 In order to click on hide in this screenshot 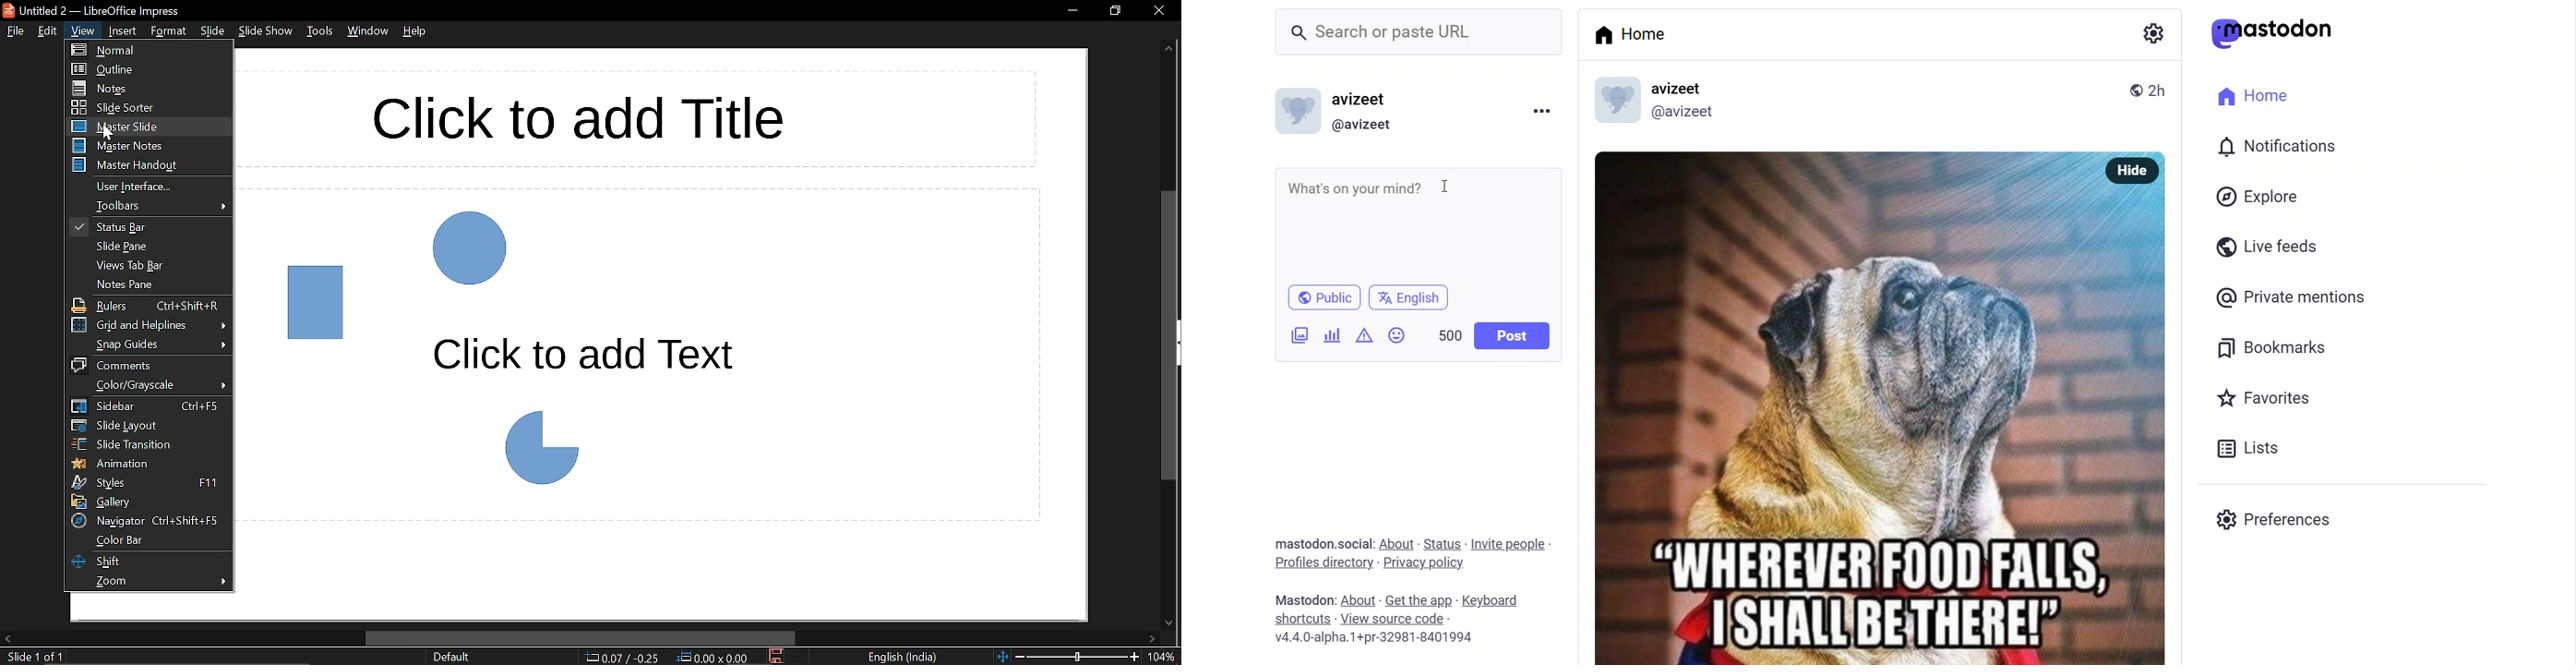, I will do `click(2131, 170)`.